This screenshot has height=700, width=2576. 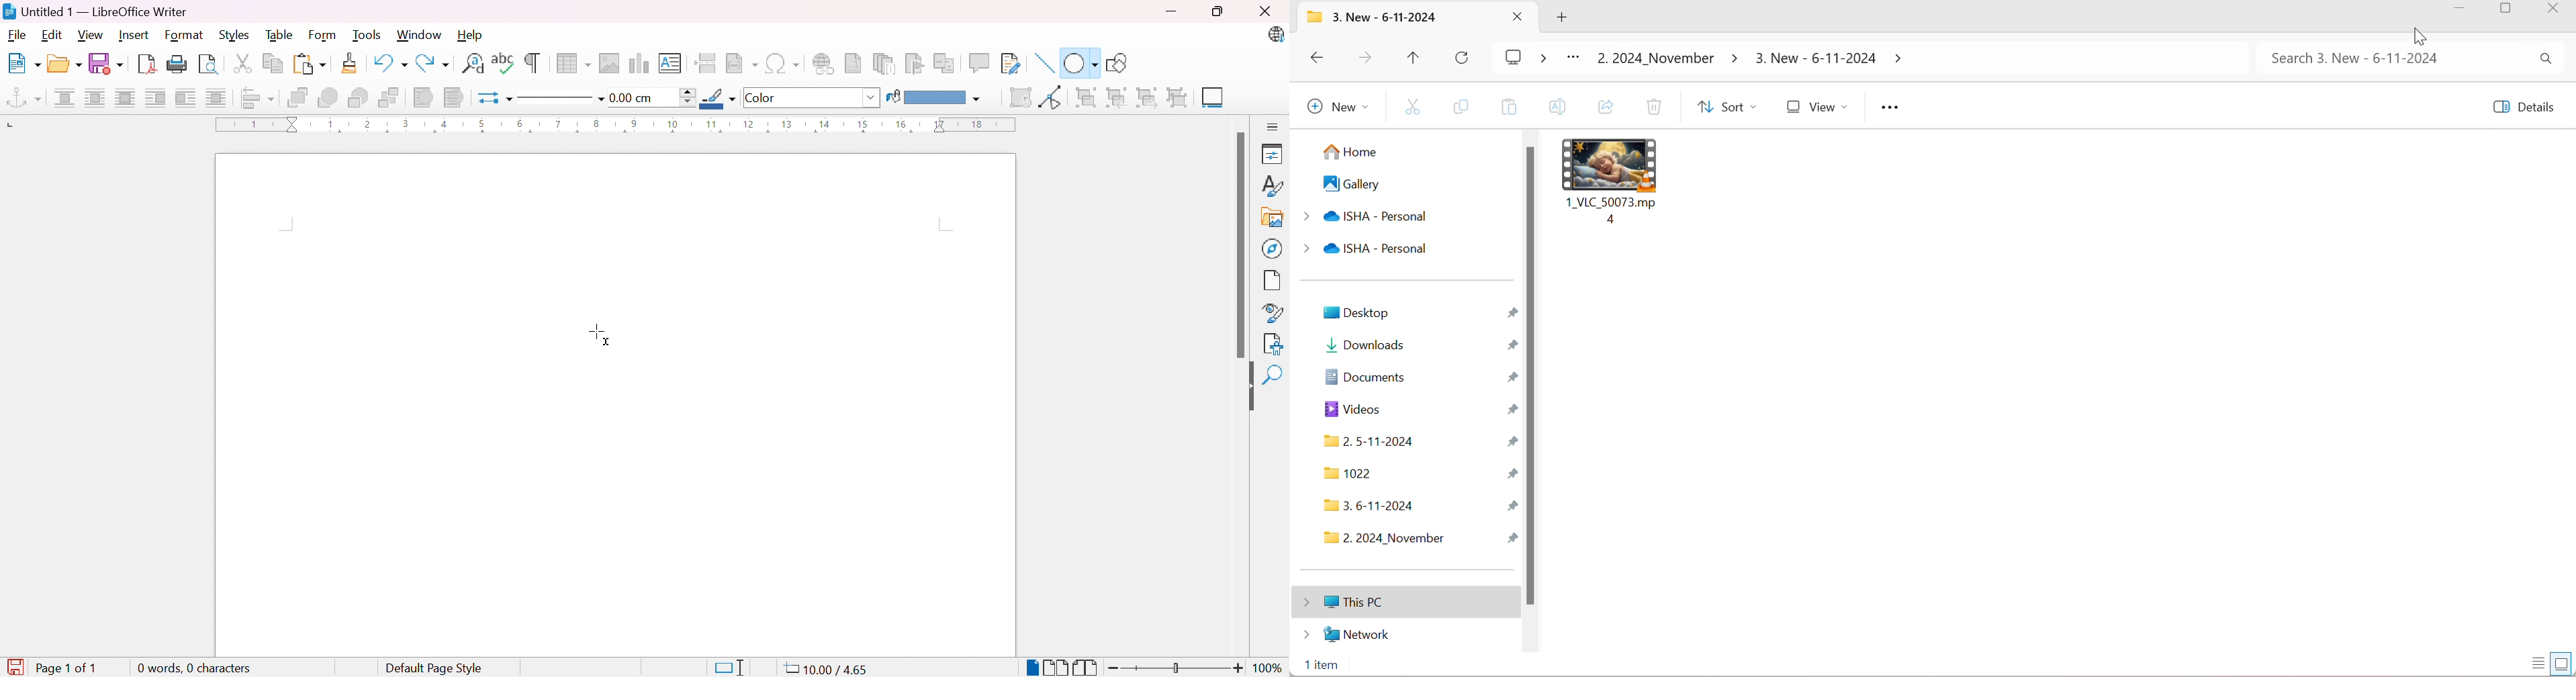 What do you see at coordinates (1172, 668) in the screenshot?
I see `Slider` at bounding box center [1172, 668].